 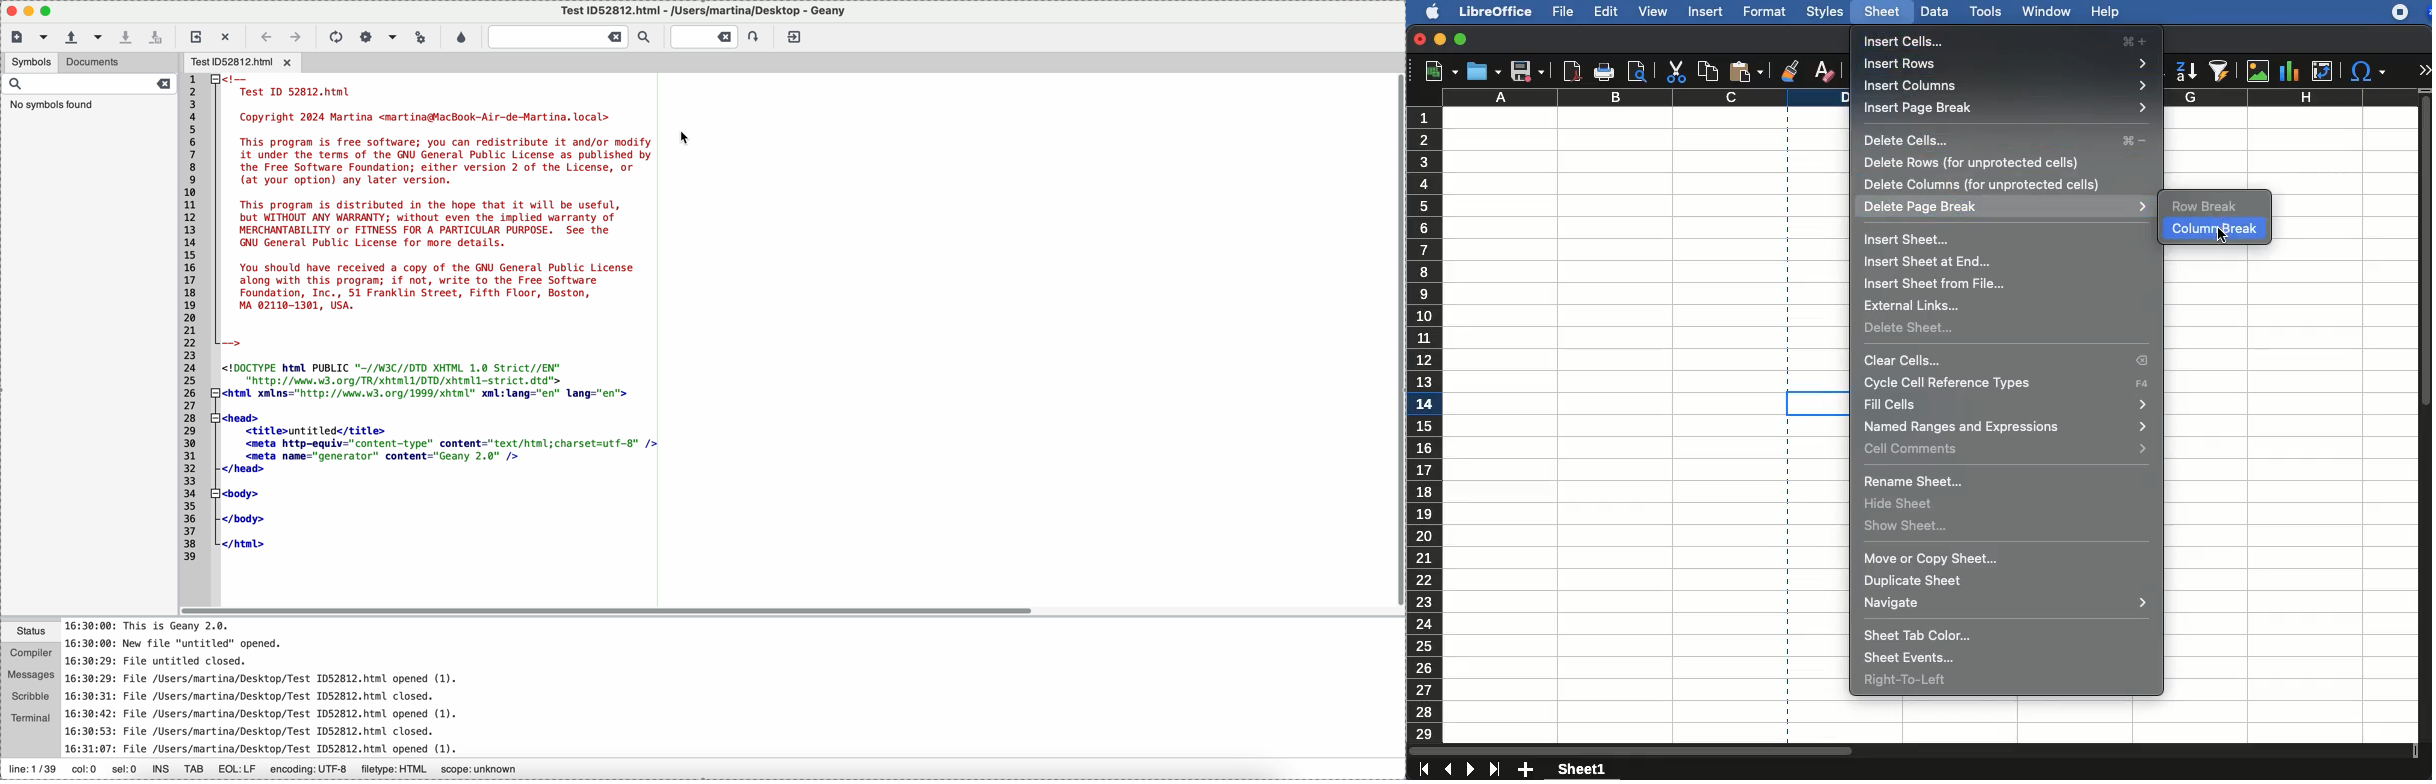 What do you see at coordinates (1932, 11) in the screenshot?
I see `data` at bounding box center [1932, 11].